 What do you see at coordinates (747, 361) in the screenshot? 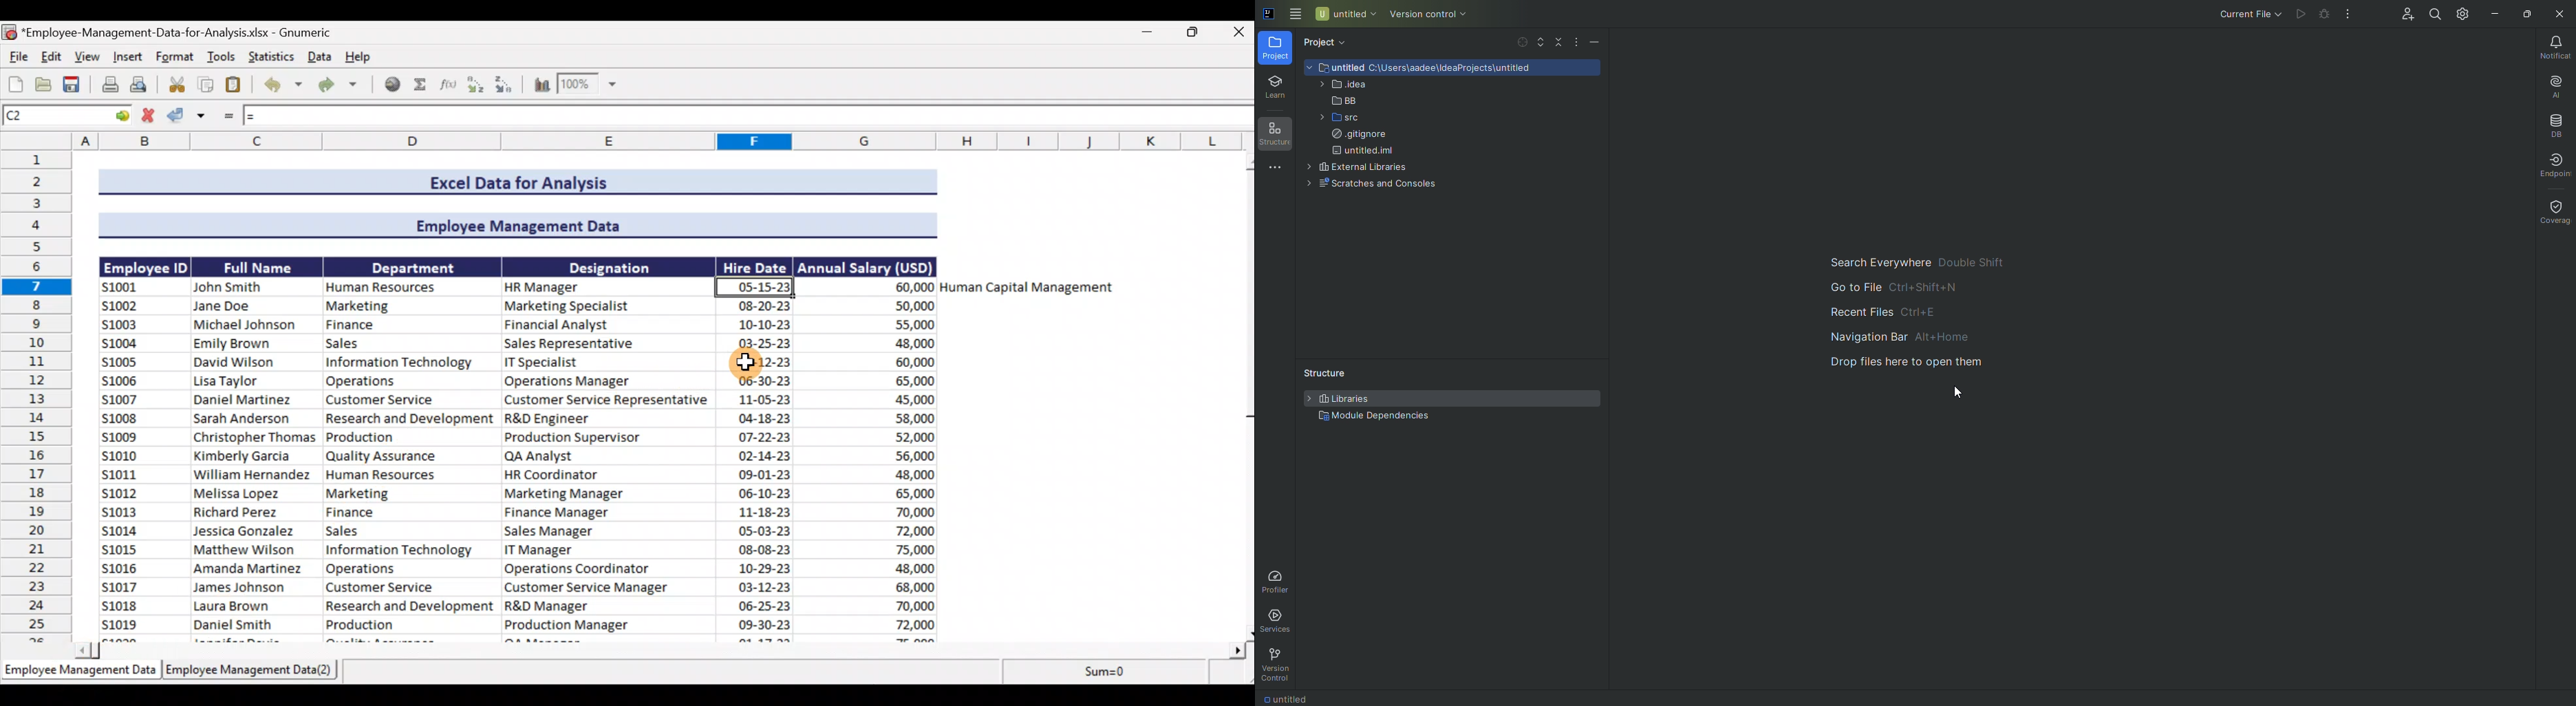
I see `Cursor` at bounding box center [747, 361].